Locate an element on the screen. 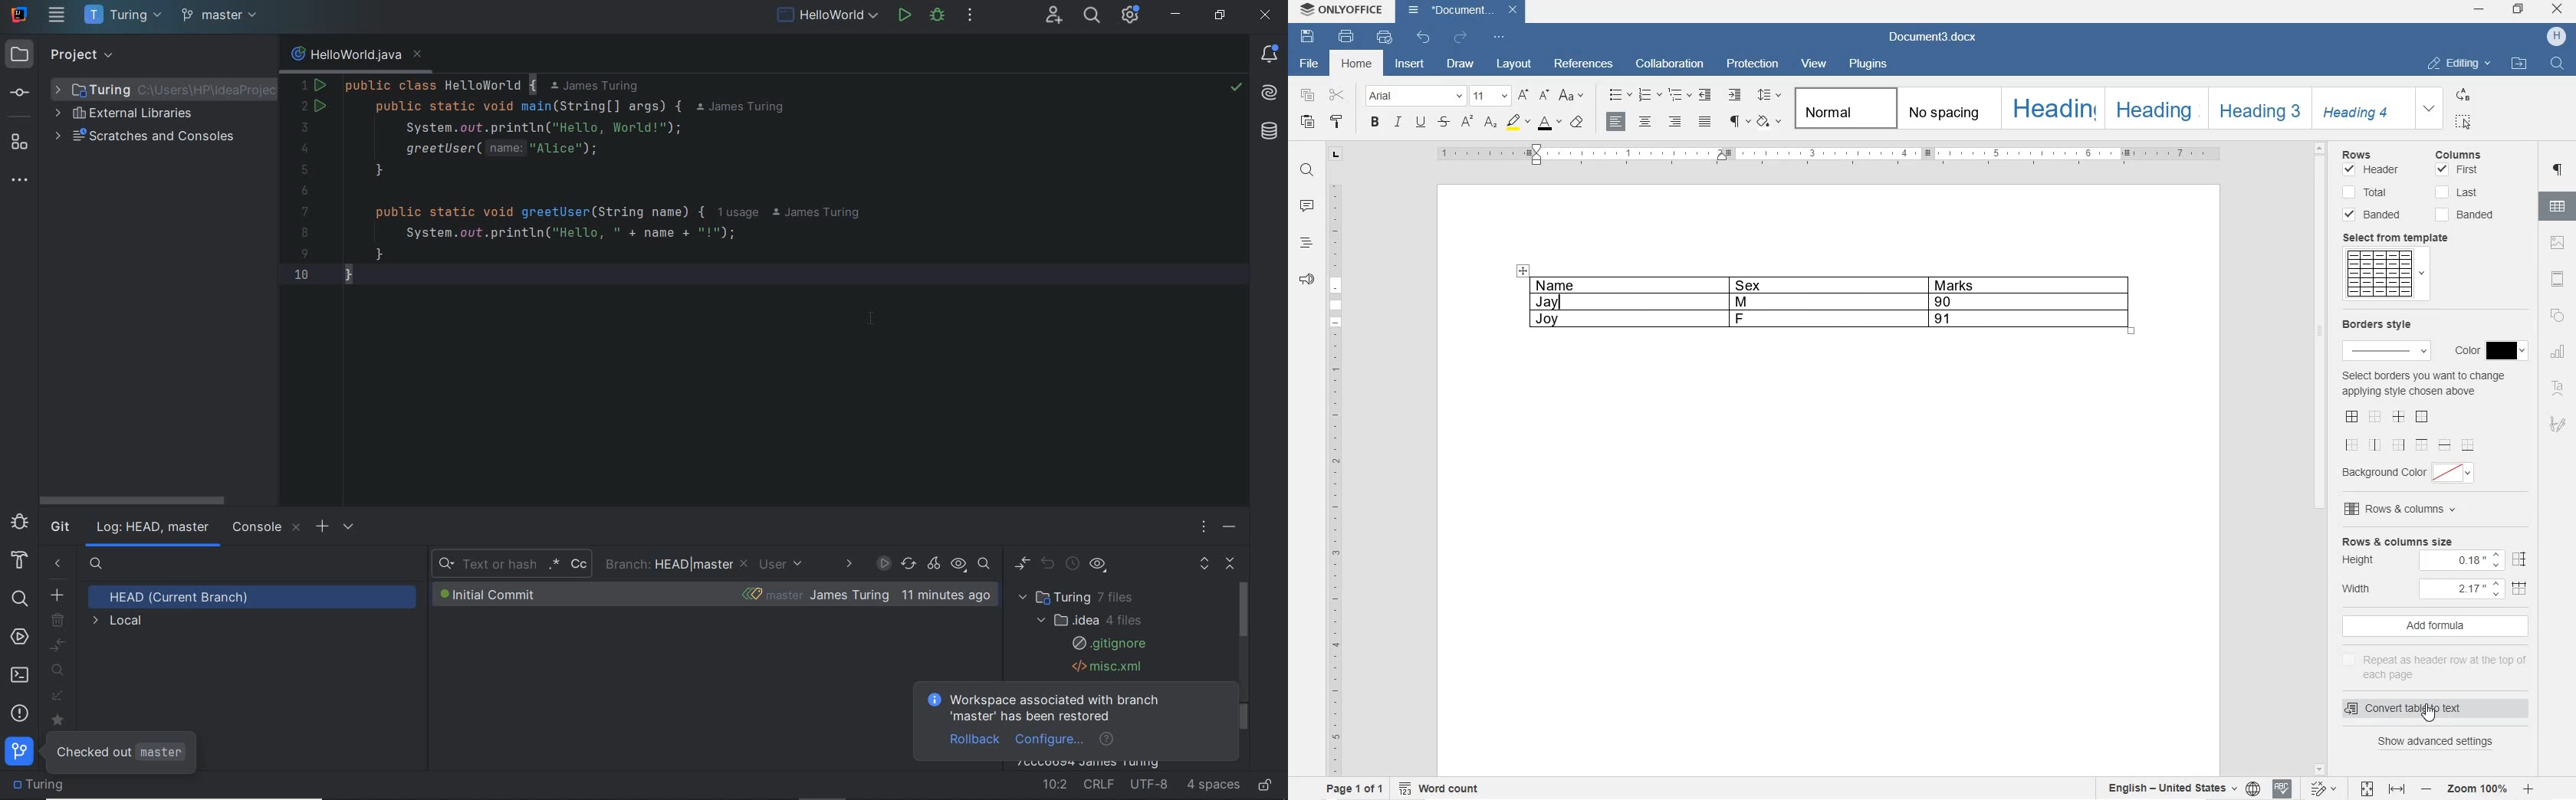  HEADING 2 is located at coordinates (2157, 109).